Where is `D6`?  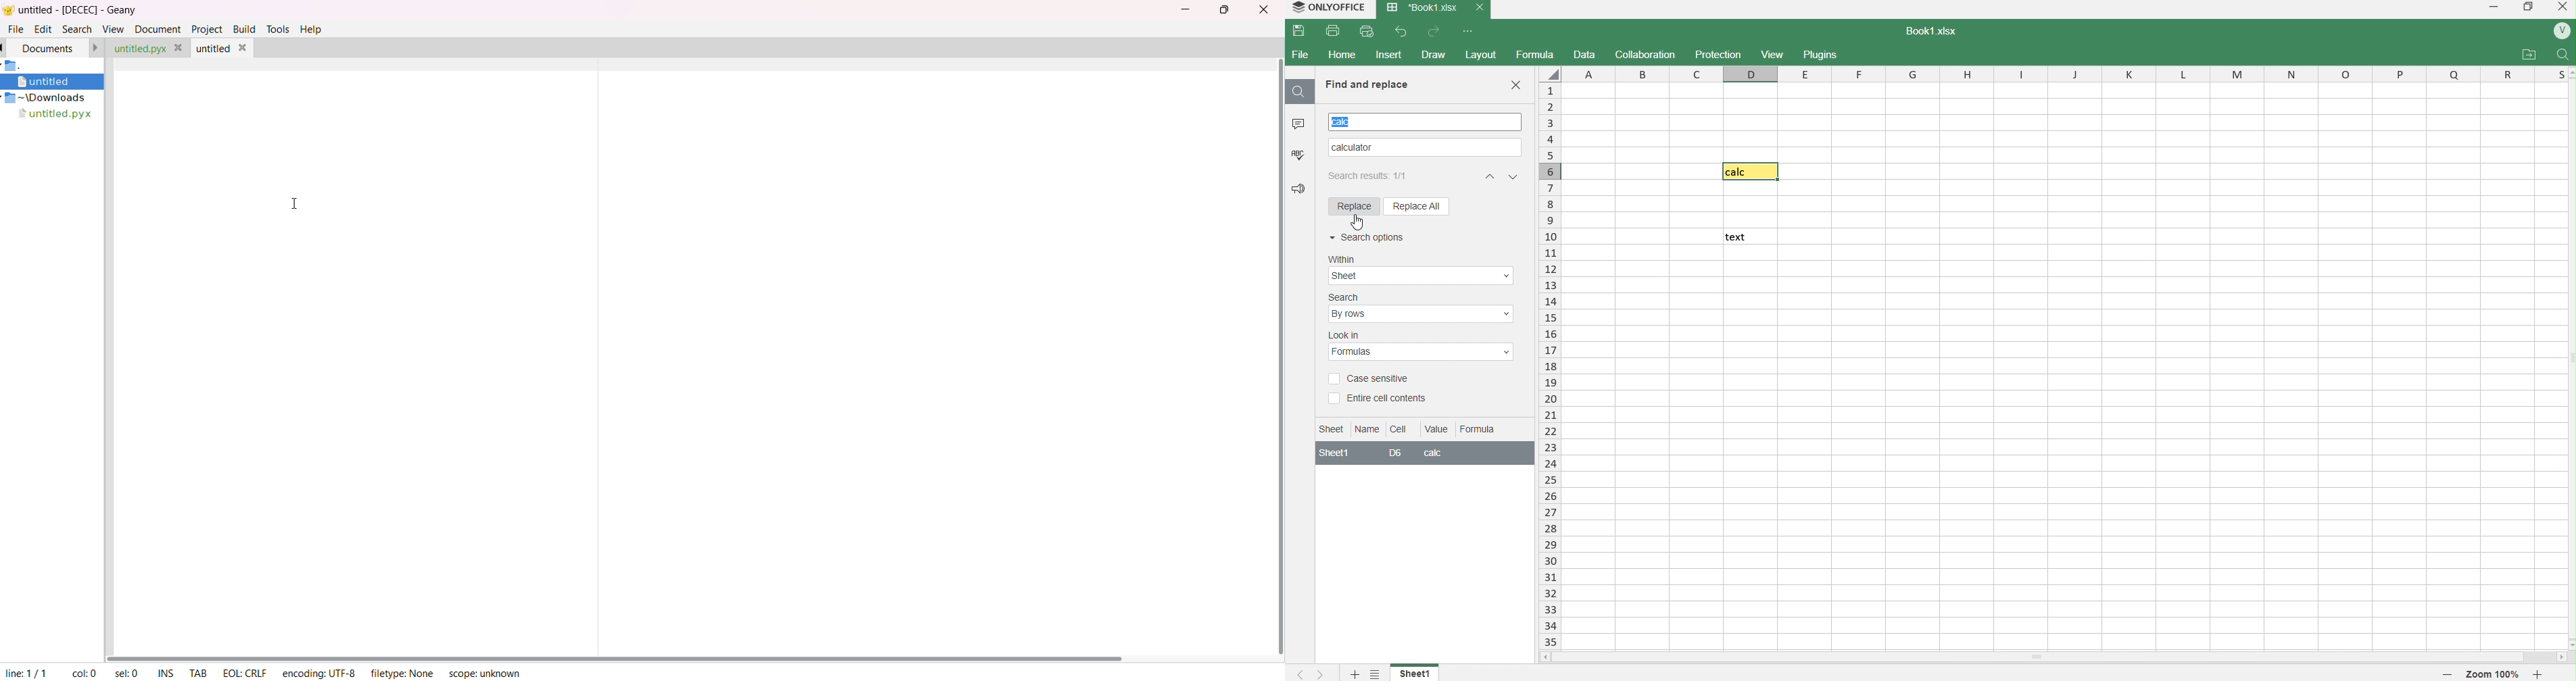
D6 is located at coordinates (1401, 453).